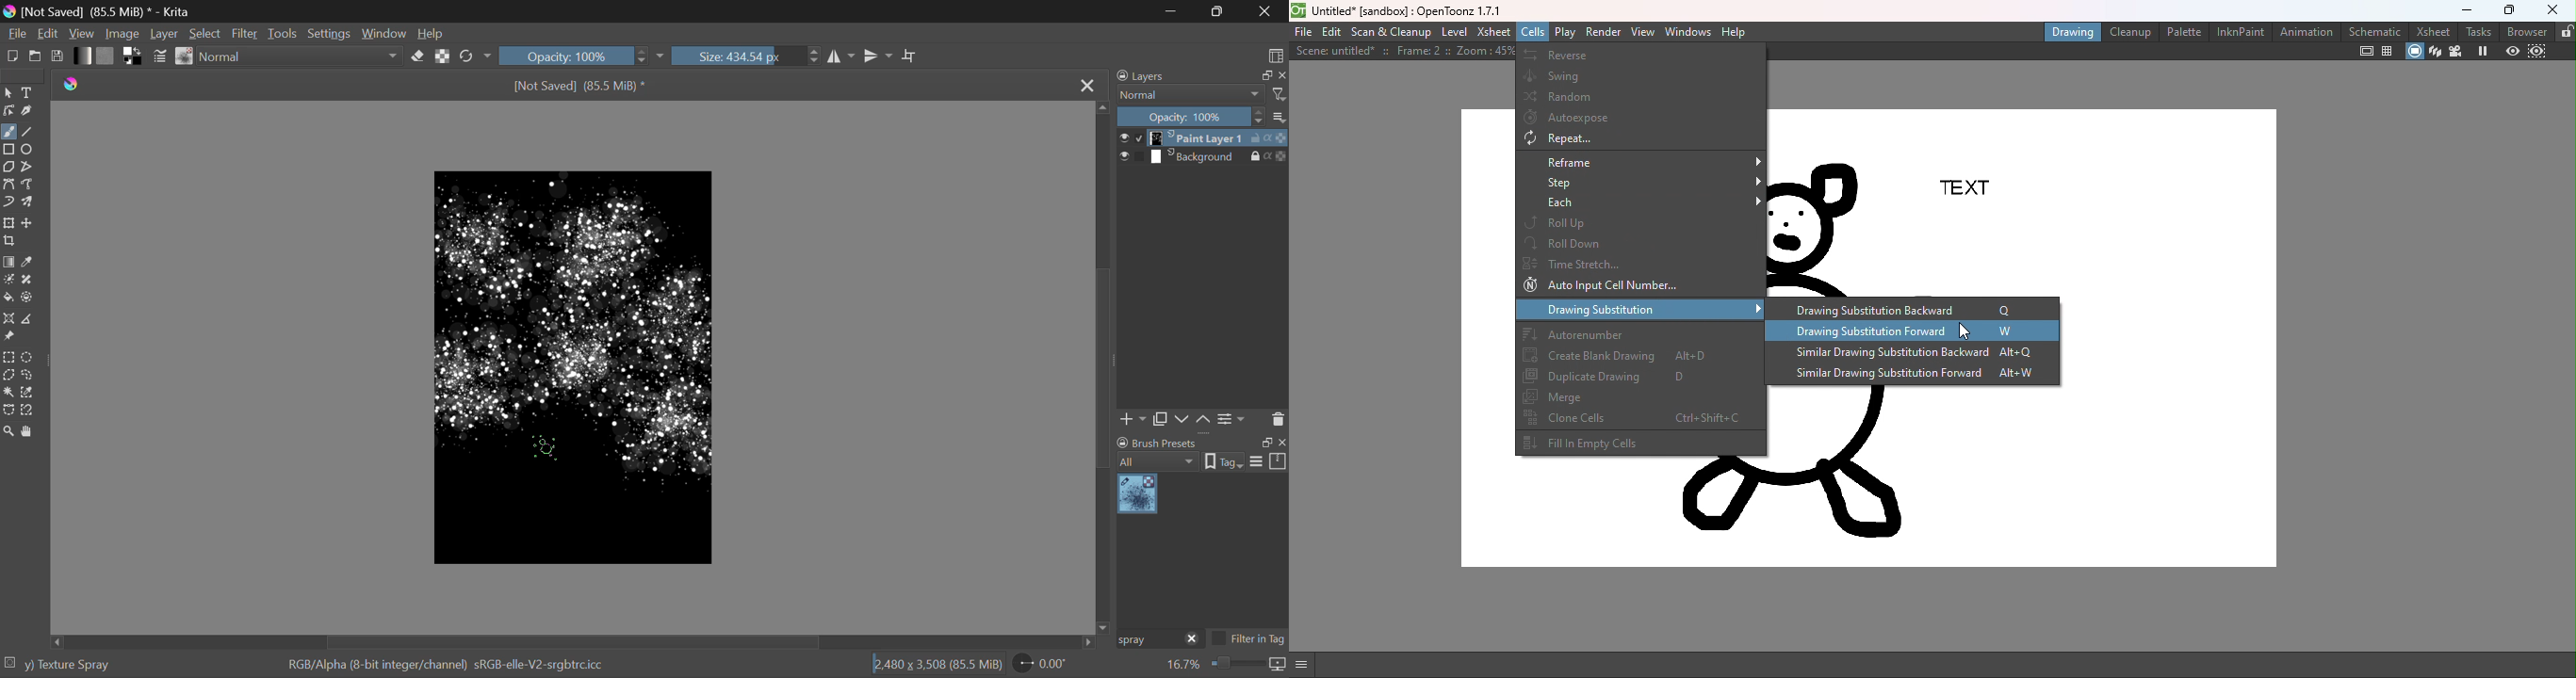 Image resolution: width=2576 pixels, height=700 pixels. Describe the element at coordinates (911, 56) in the screenshot. I see `Crop` at that location.